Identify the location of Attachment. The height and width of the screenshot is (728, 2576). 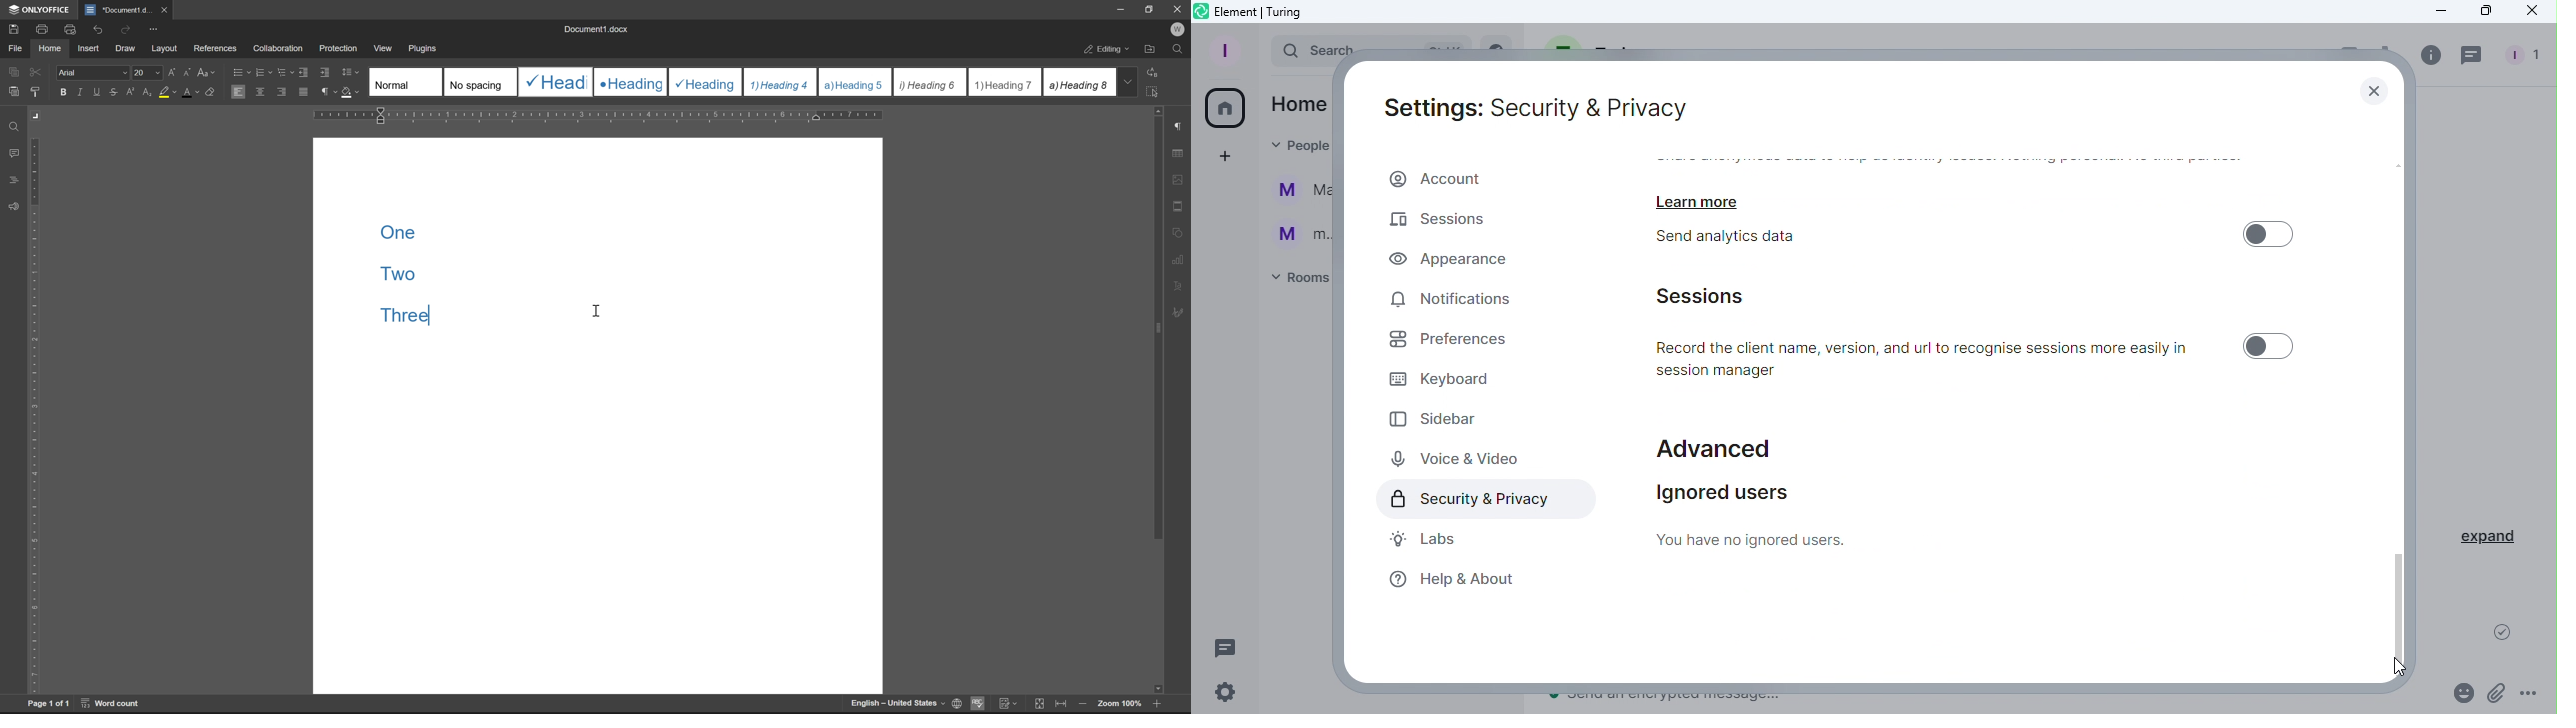
(2498, 693).